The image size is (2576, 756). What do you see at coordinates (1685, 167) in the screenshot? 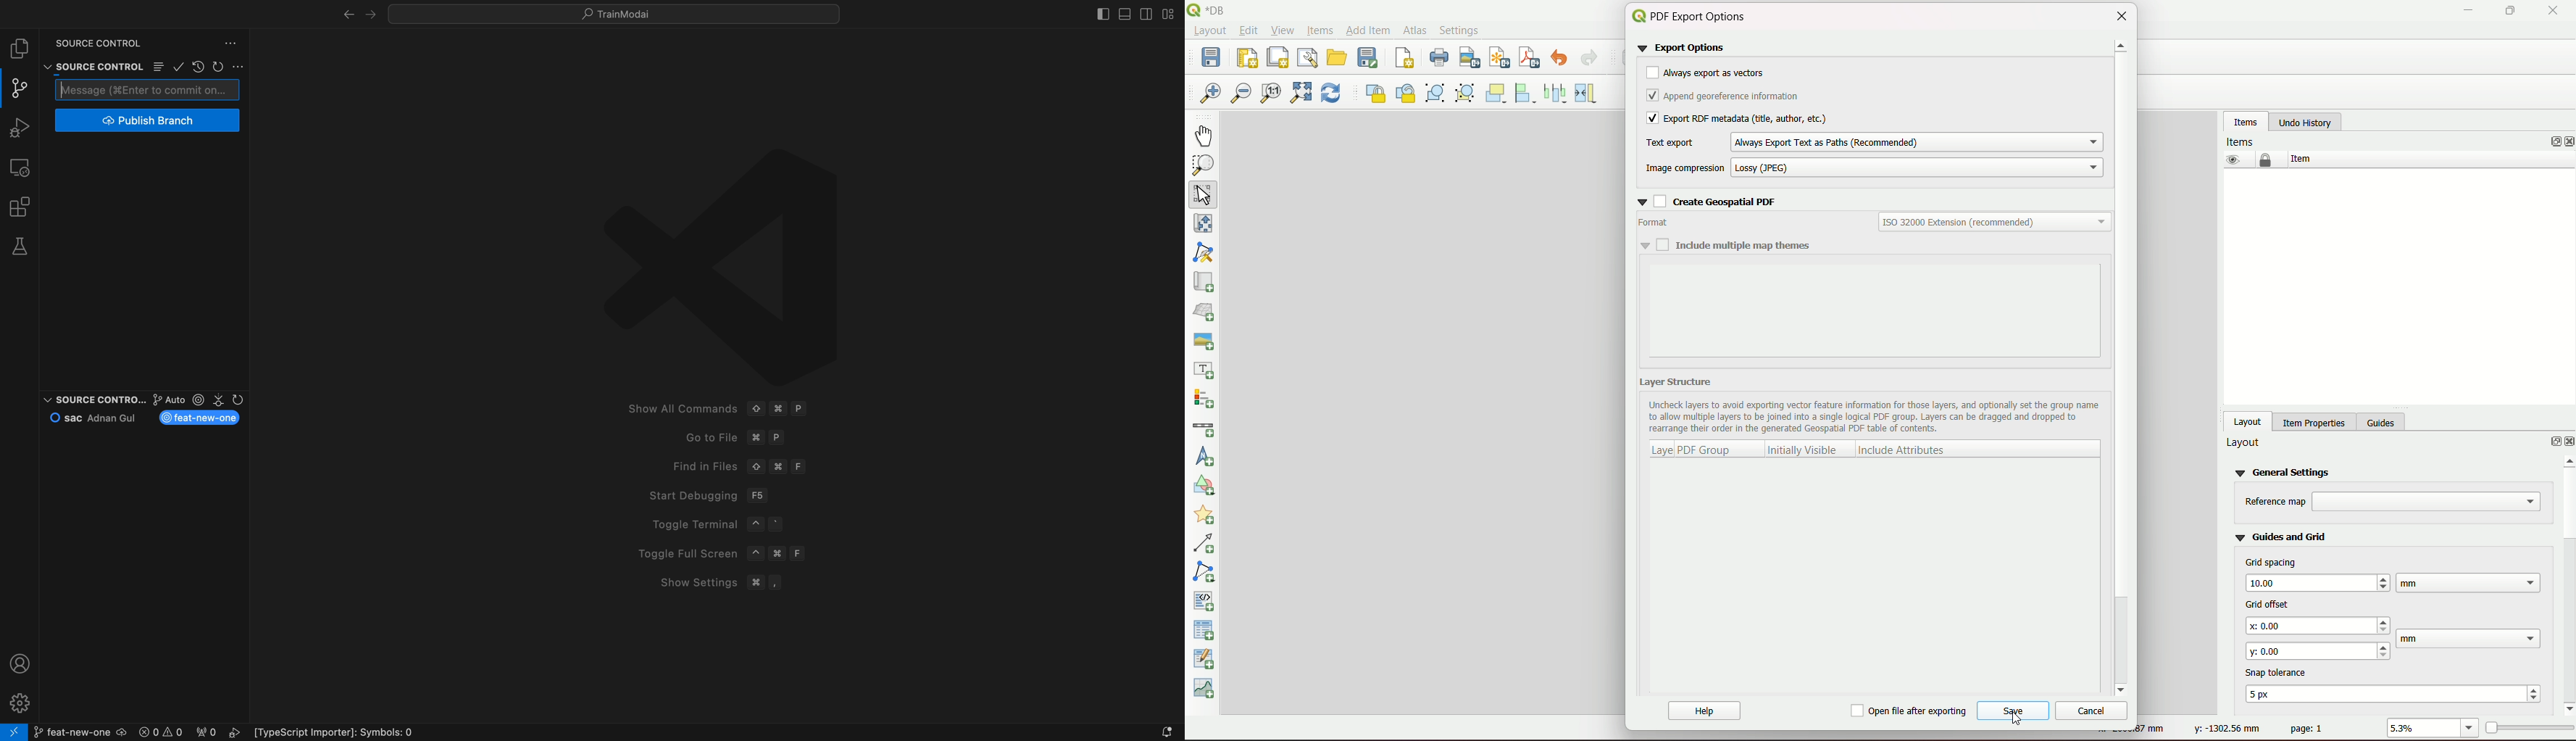
I see `Image compression` at bounding box center [1685, 167].